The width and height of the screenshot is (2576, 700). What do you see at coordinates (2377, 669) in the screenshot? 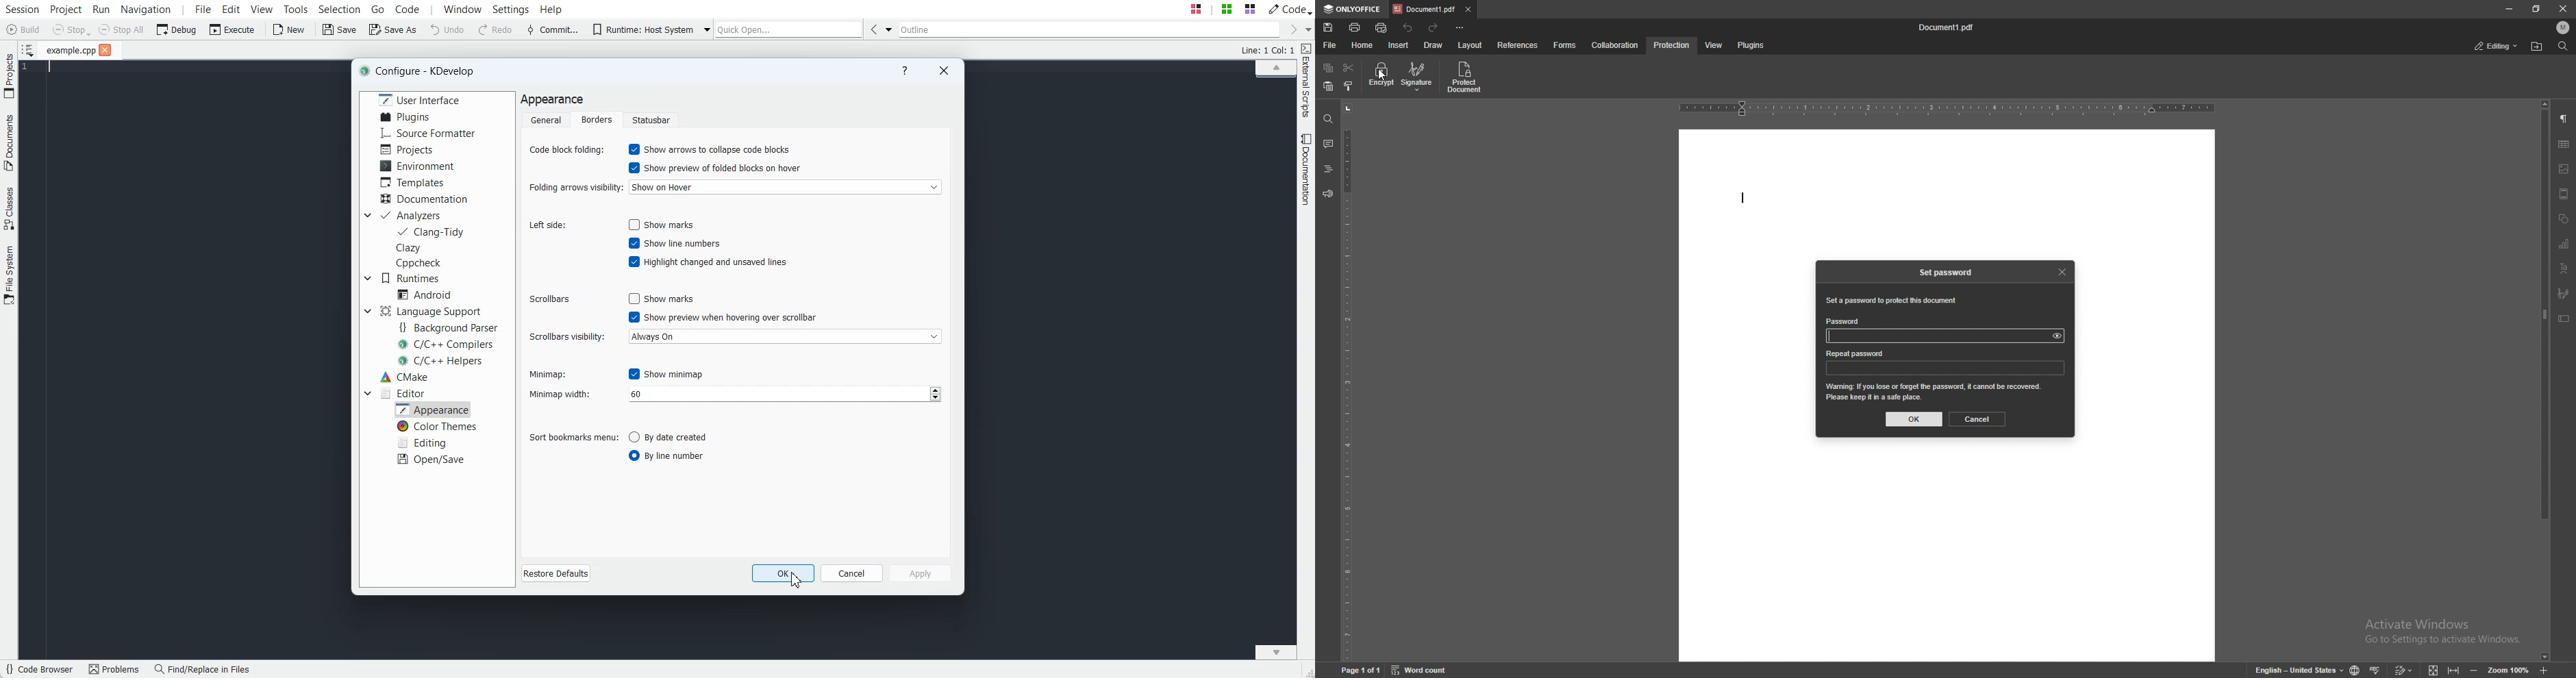
I see `spell check` at bounding box center [2377, 669].